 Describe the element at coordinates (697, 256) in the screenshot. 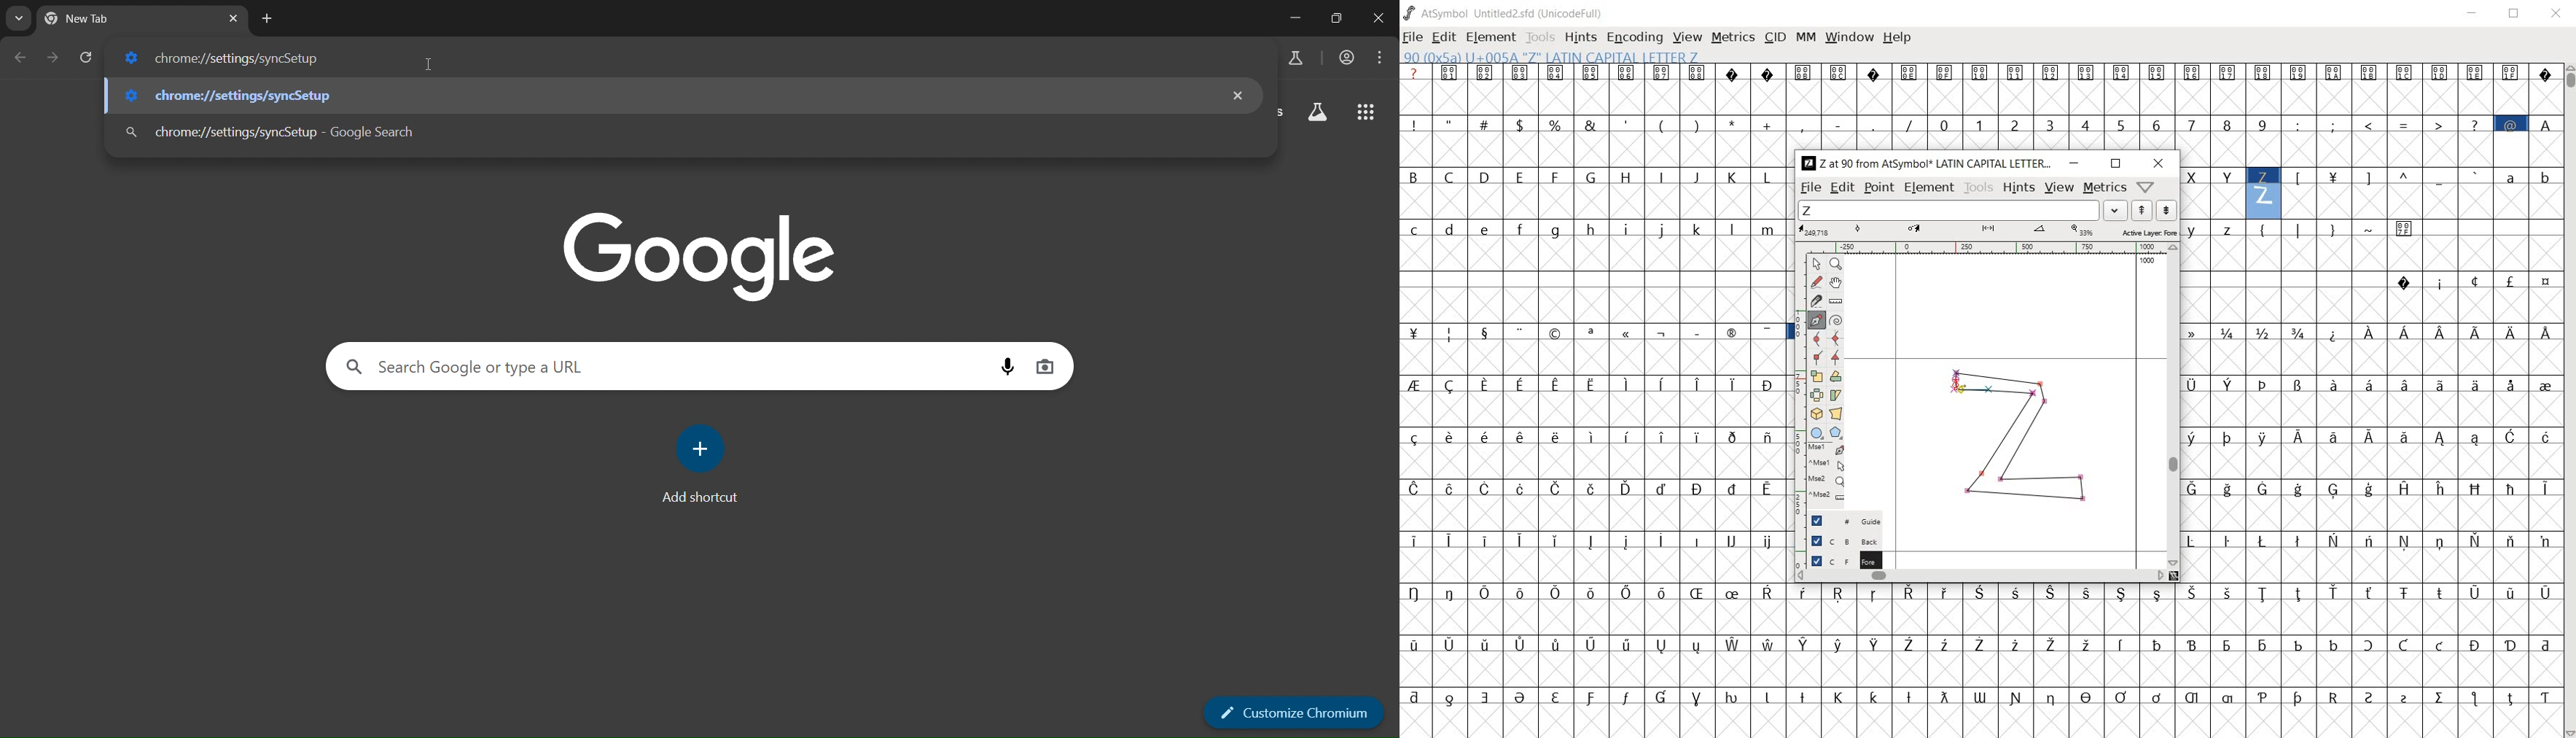

I see `Google` at that location.